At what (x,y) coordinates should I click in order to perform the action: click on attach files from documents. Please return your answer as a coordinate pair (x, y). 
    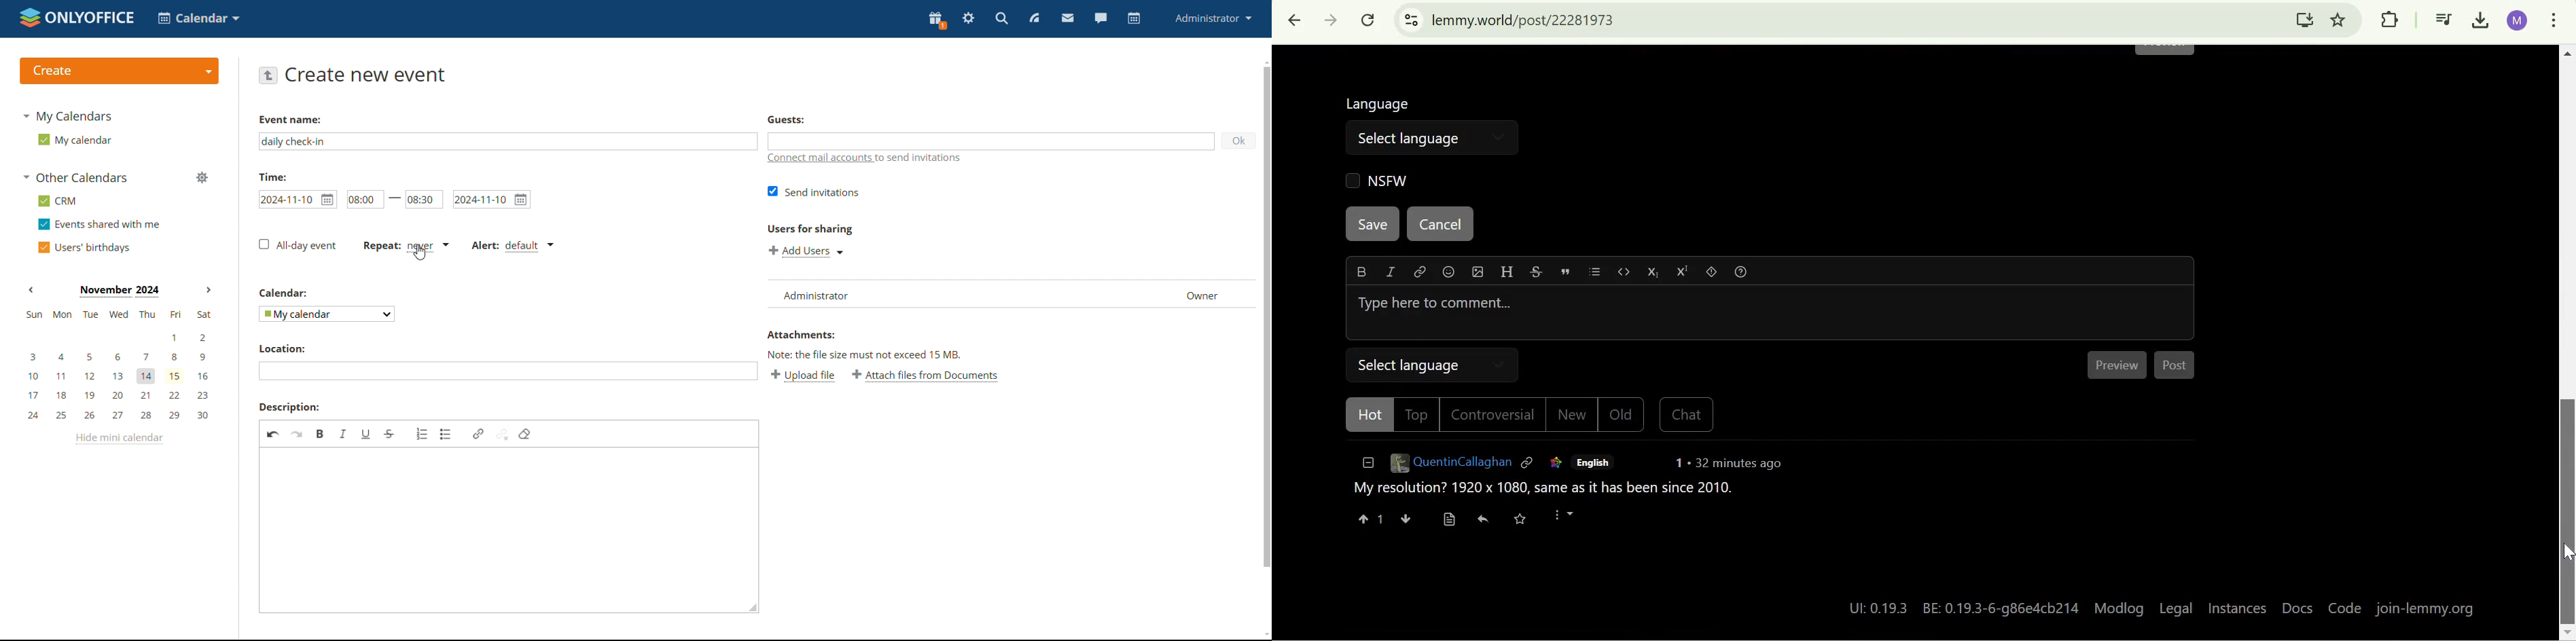
    Looking at the image, I should click on (928, 376).